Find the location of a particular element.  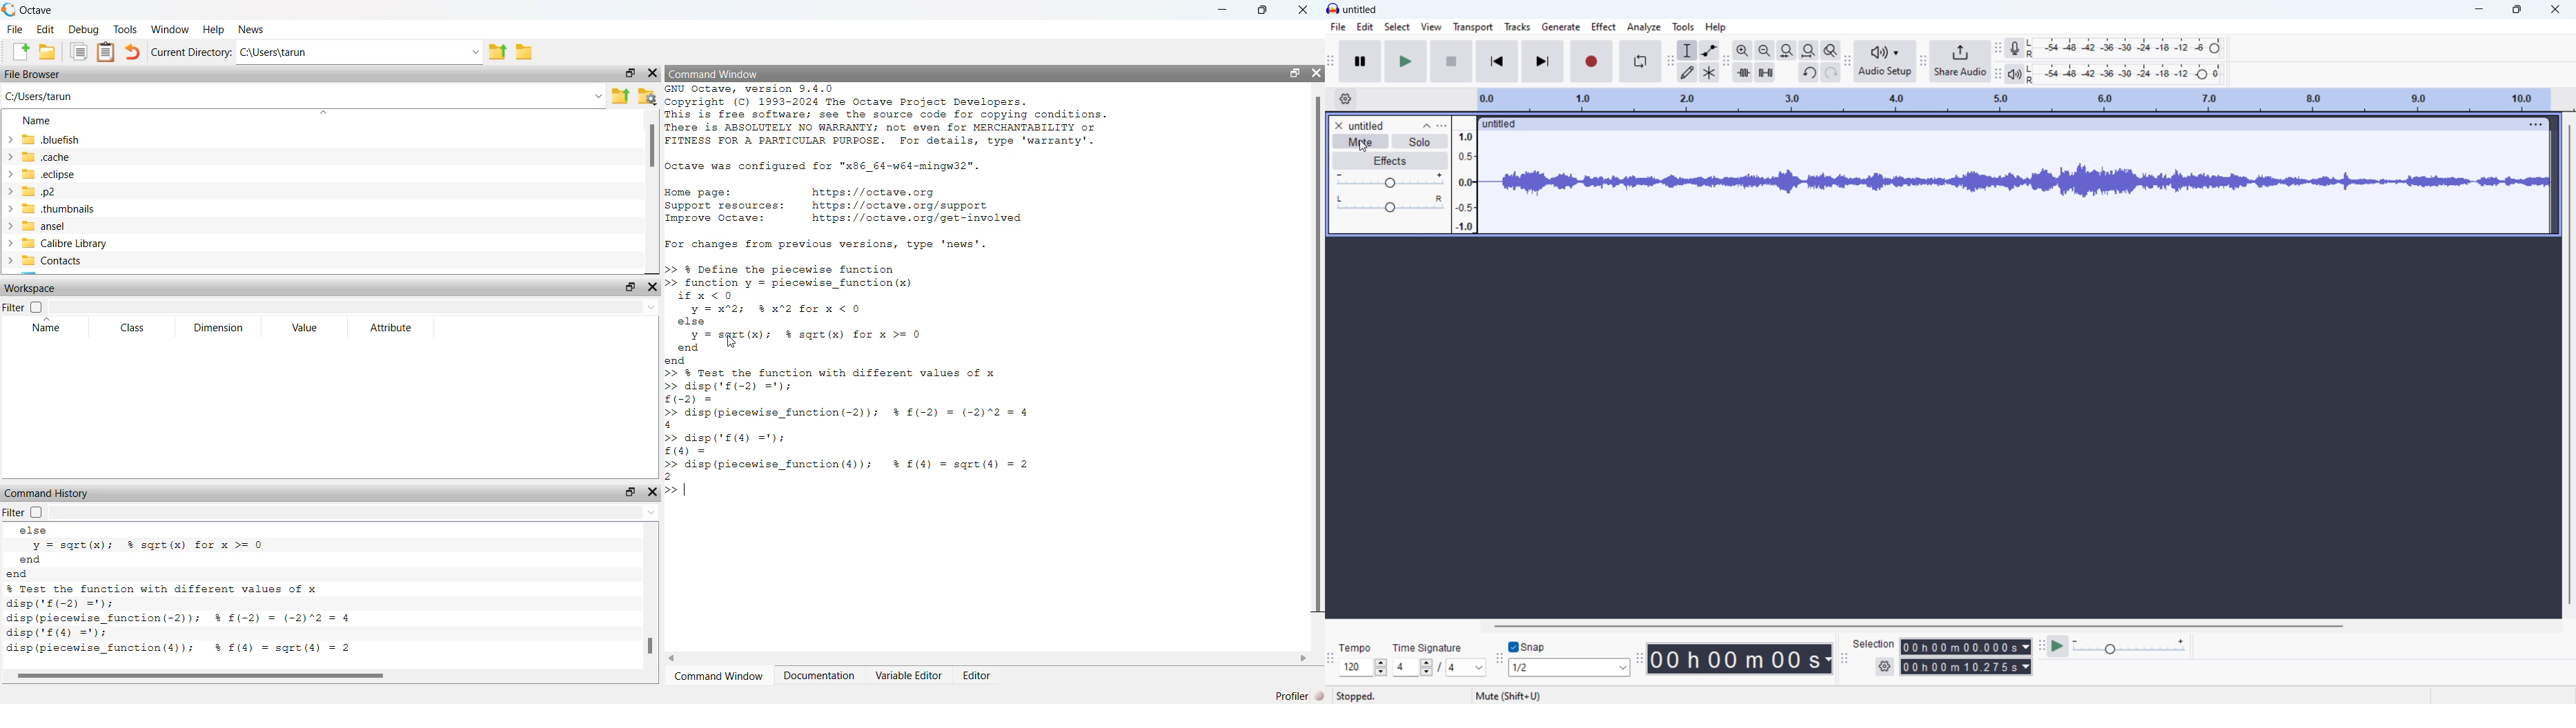

redo is located at coordinates (1830, 73).